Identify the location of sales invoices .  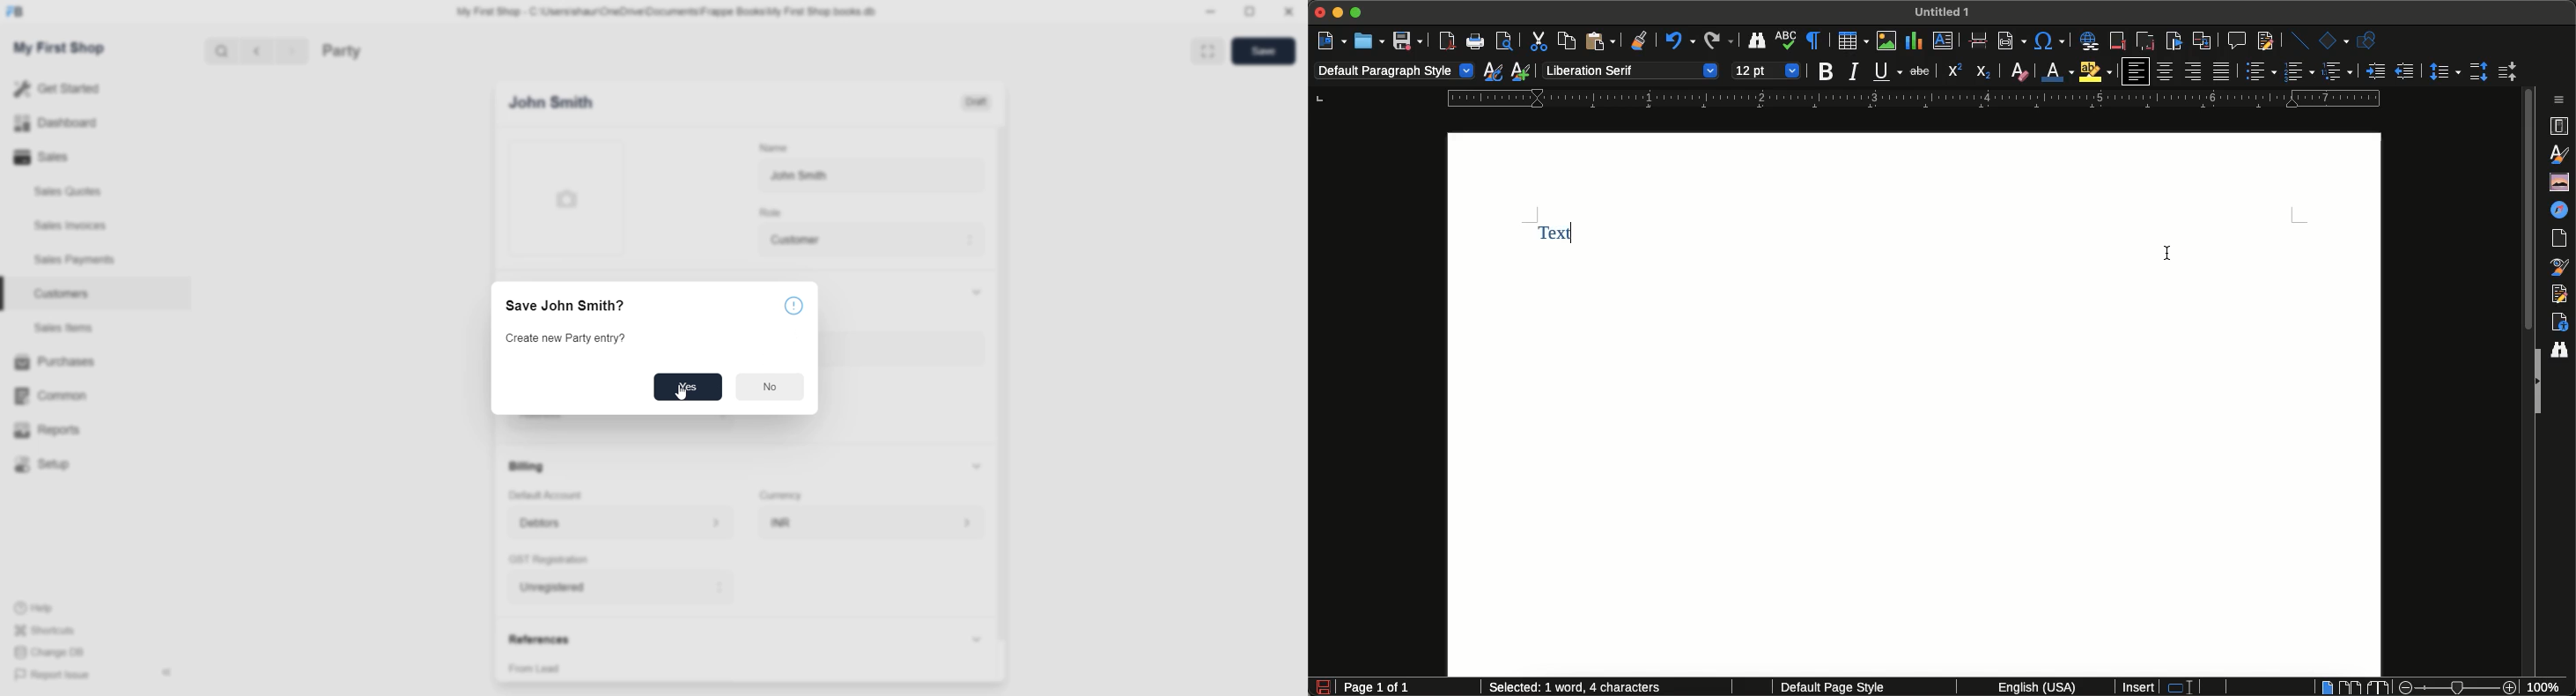
(70, 227).